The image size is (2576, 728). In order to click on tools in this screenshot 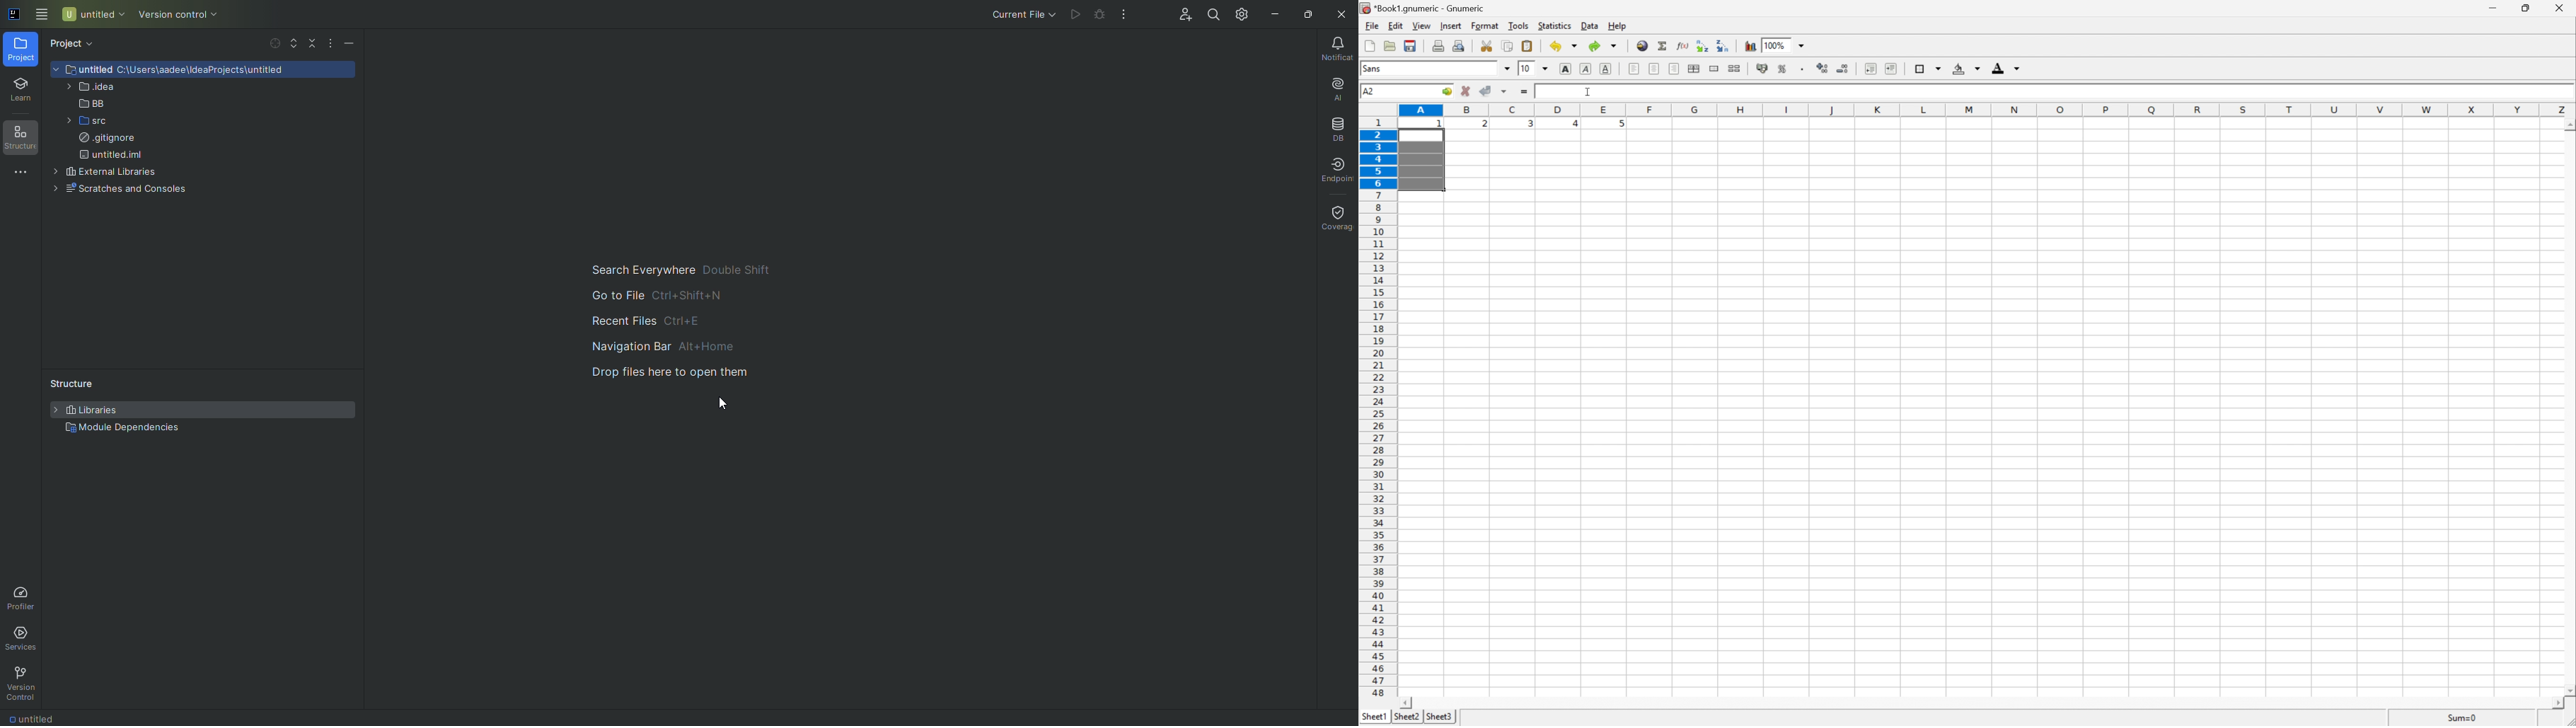, I will do `click(1519, 26)`.